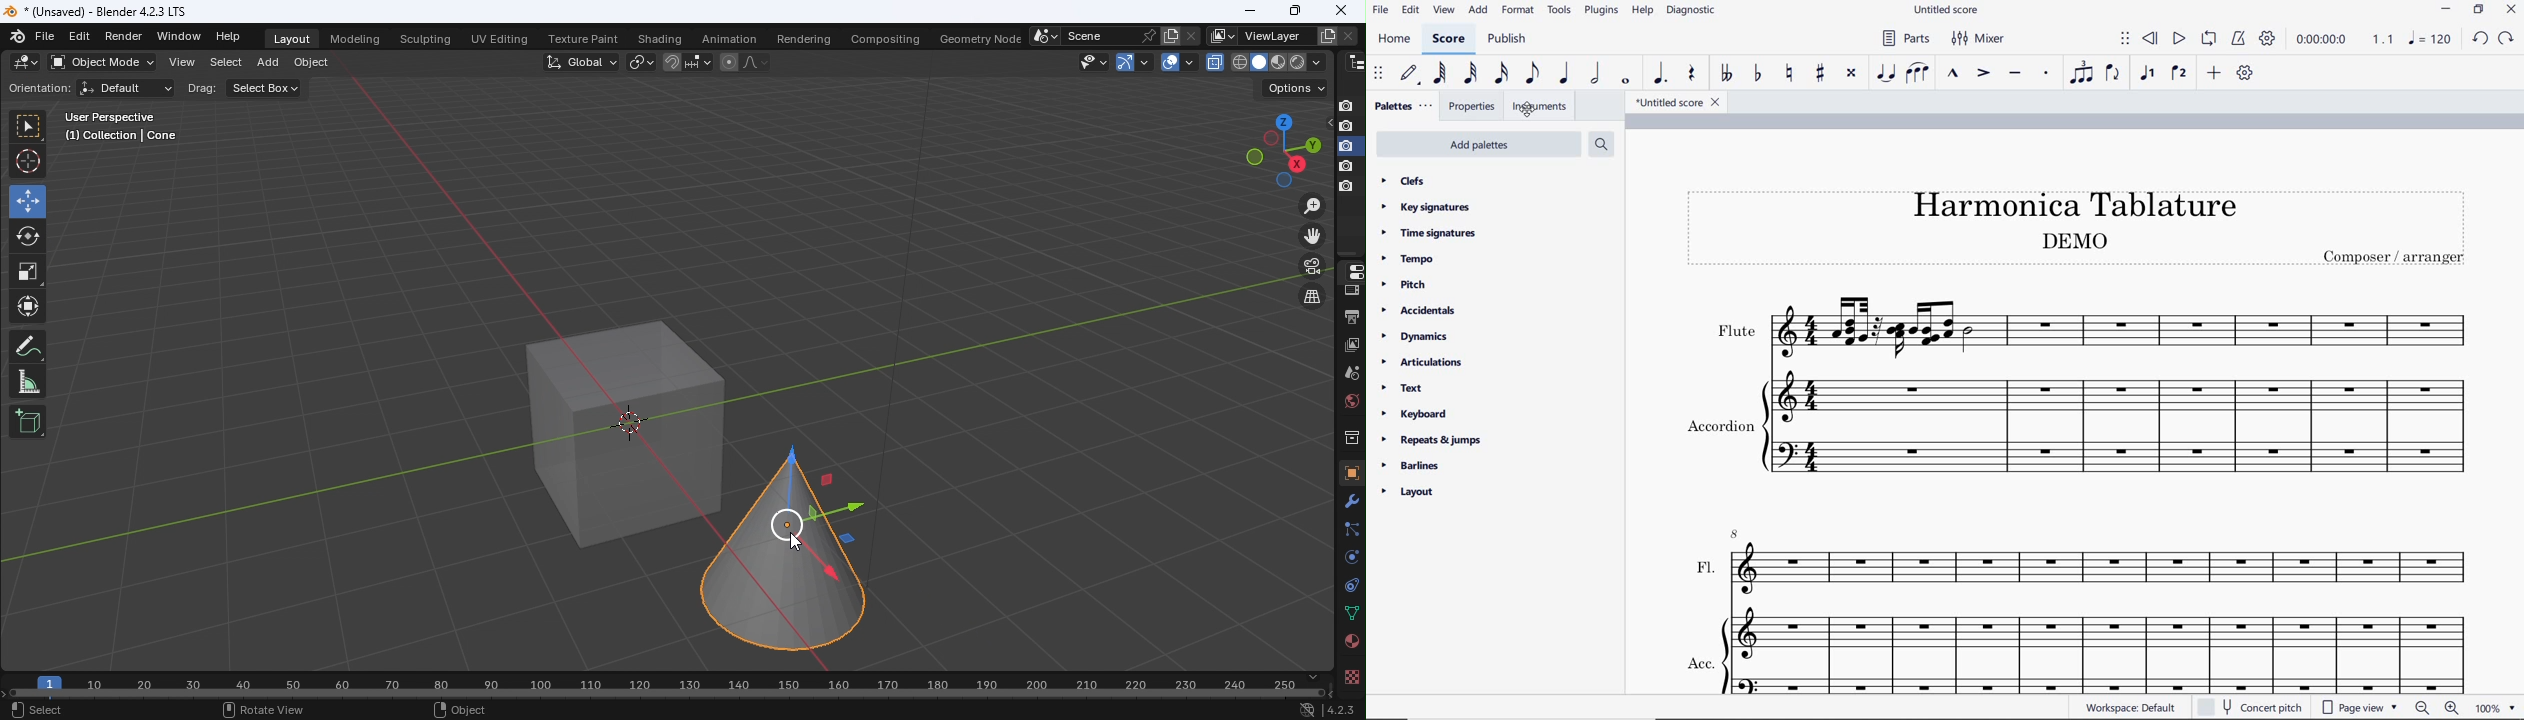 The image size is (2548, 728). Describe the element at coordinates (2209, 39) in the screenshot. I see `loop playback` at that location.